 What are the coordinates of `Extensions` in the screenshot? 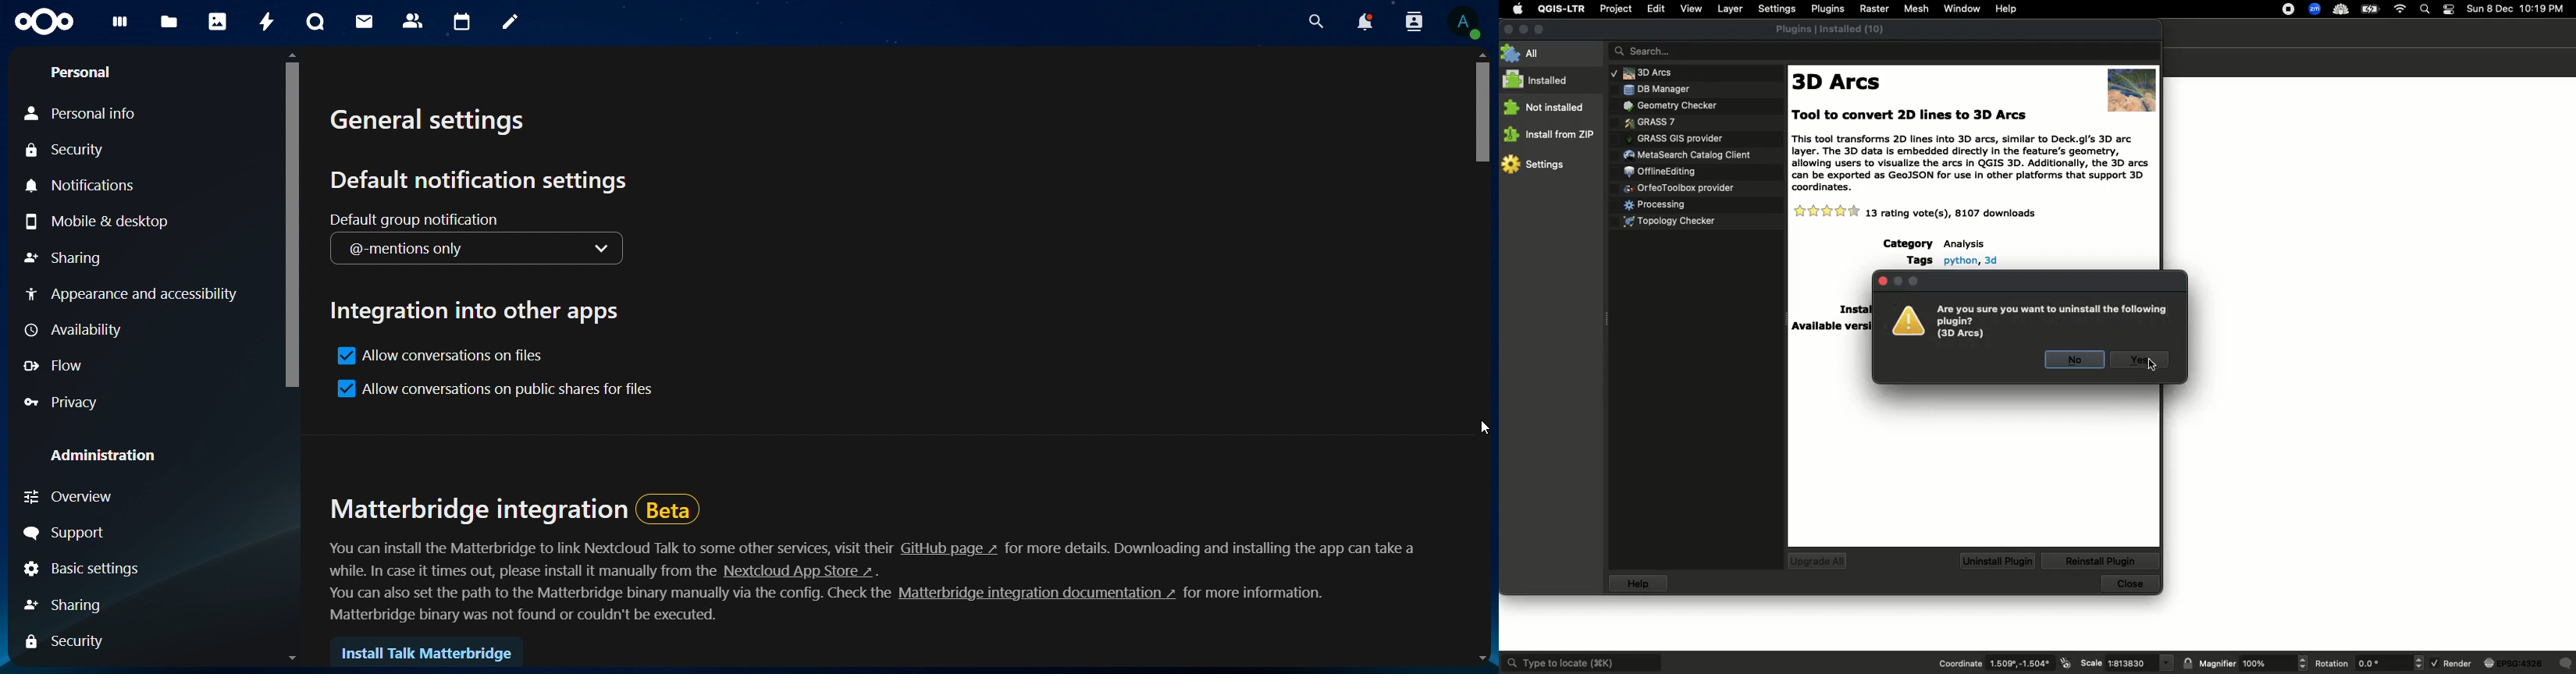 It's located at (2329, 9).